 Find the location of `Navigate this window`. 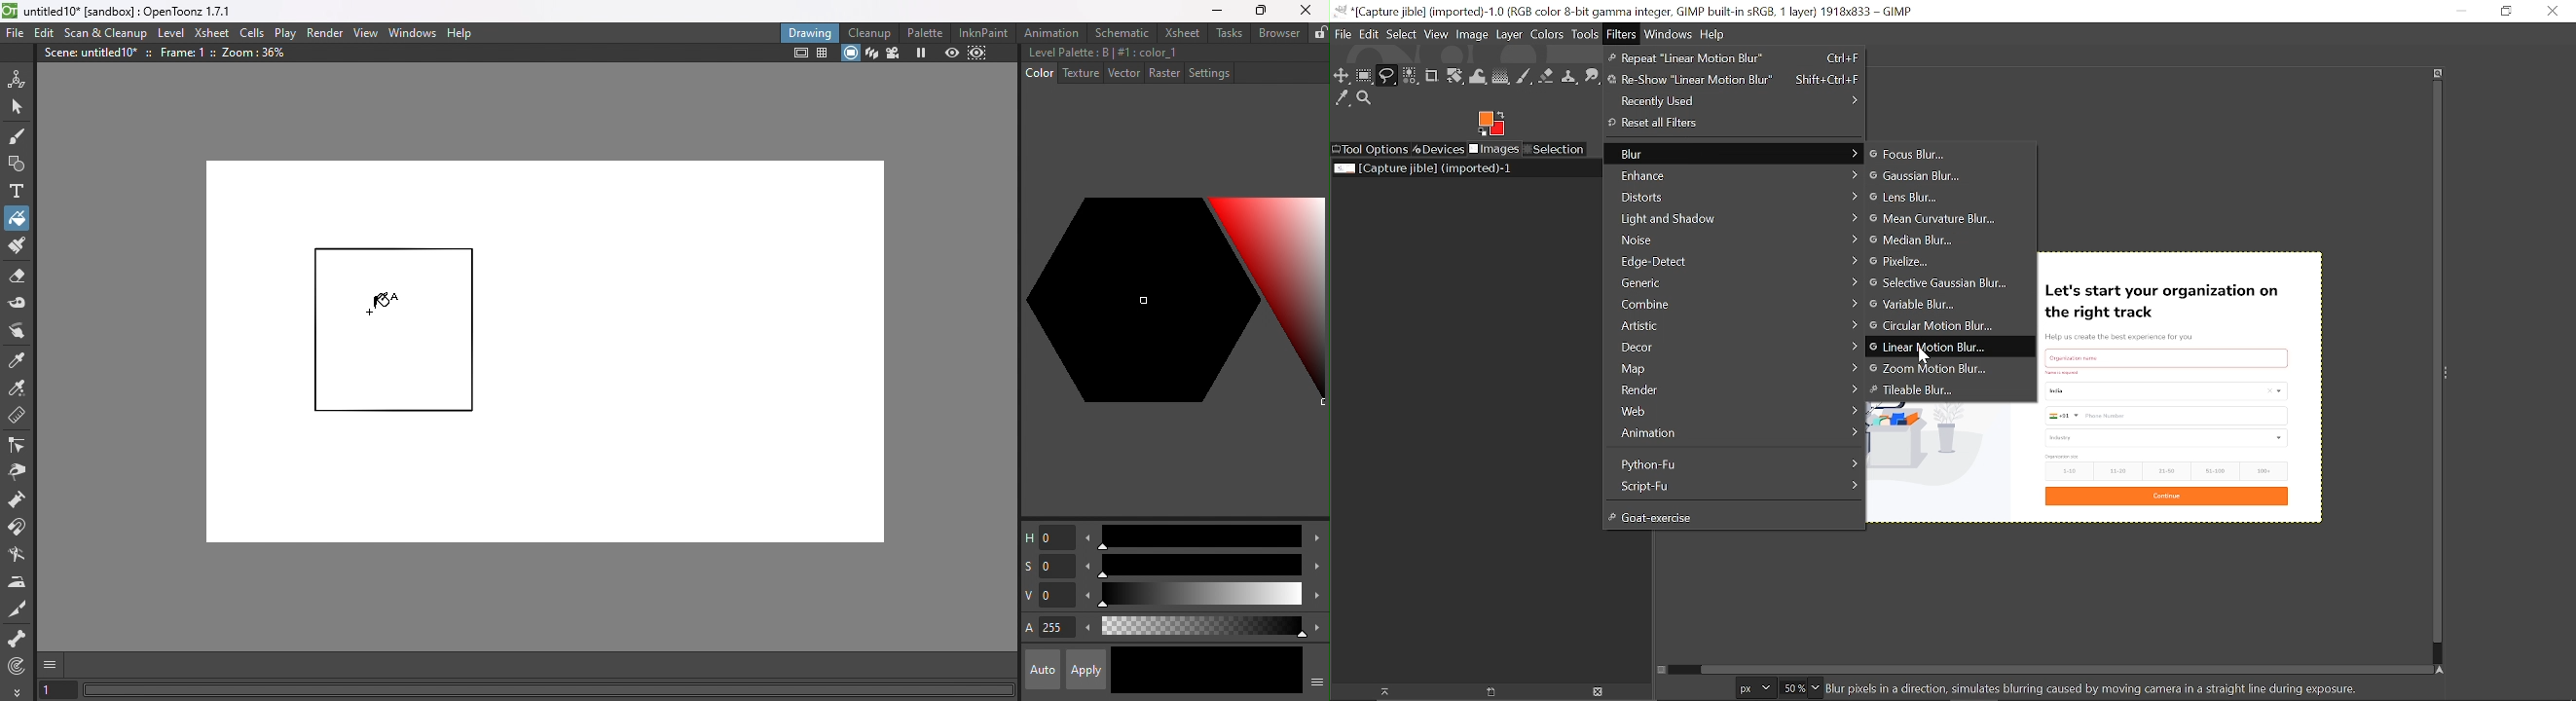

Navigate this window is located at coordinates (2444, 671).